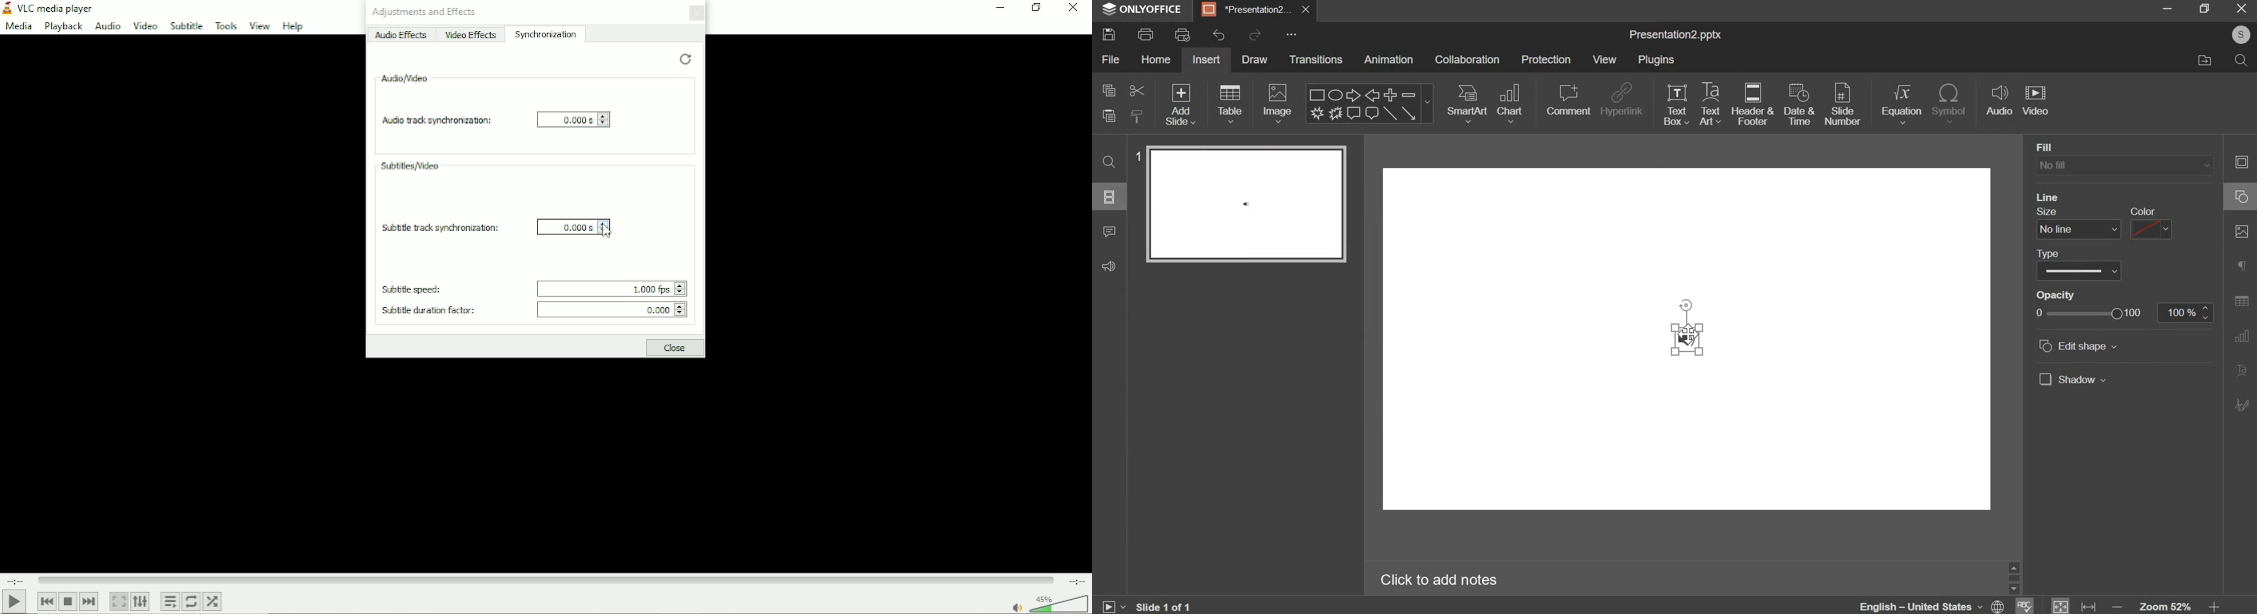 Image resolution: width=2268 pixels, height=616 pixels. Describe the element at coordinates (170, 601) in the screenshot. I see `Toggle playlist` at that location.